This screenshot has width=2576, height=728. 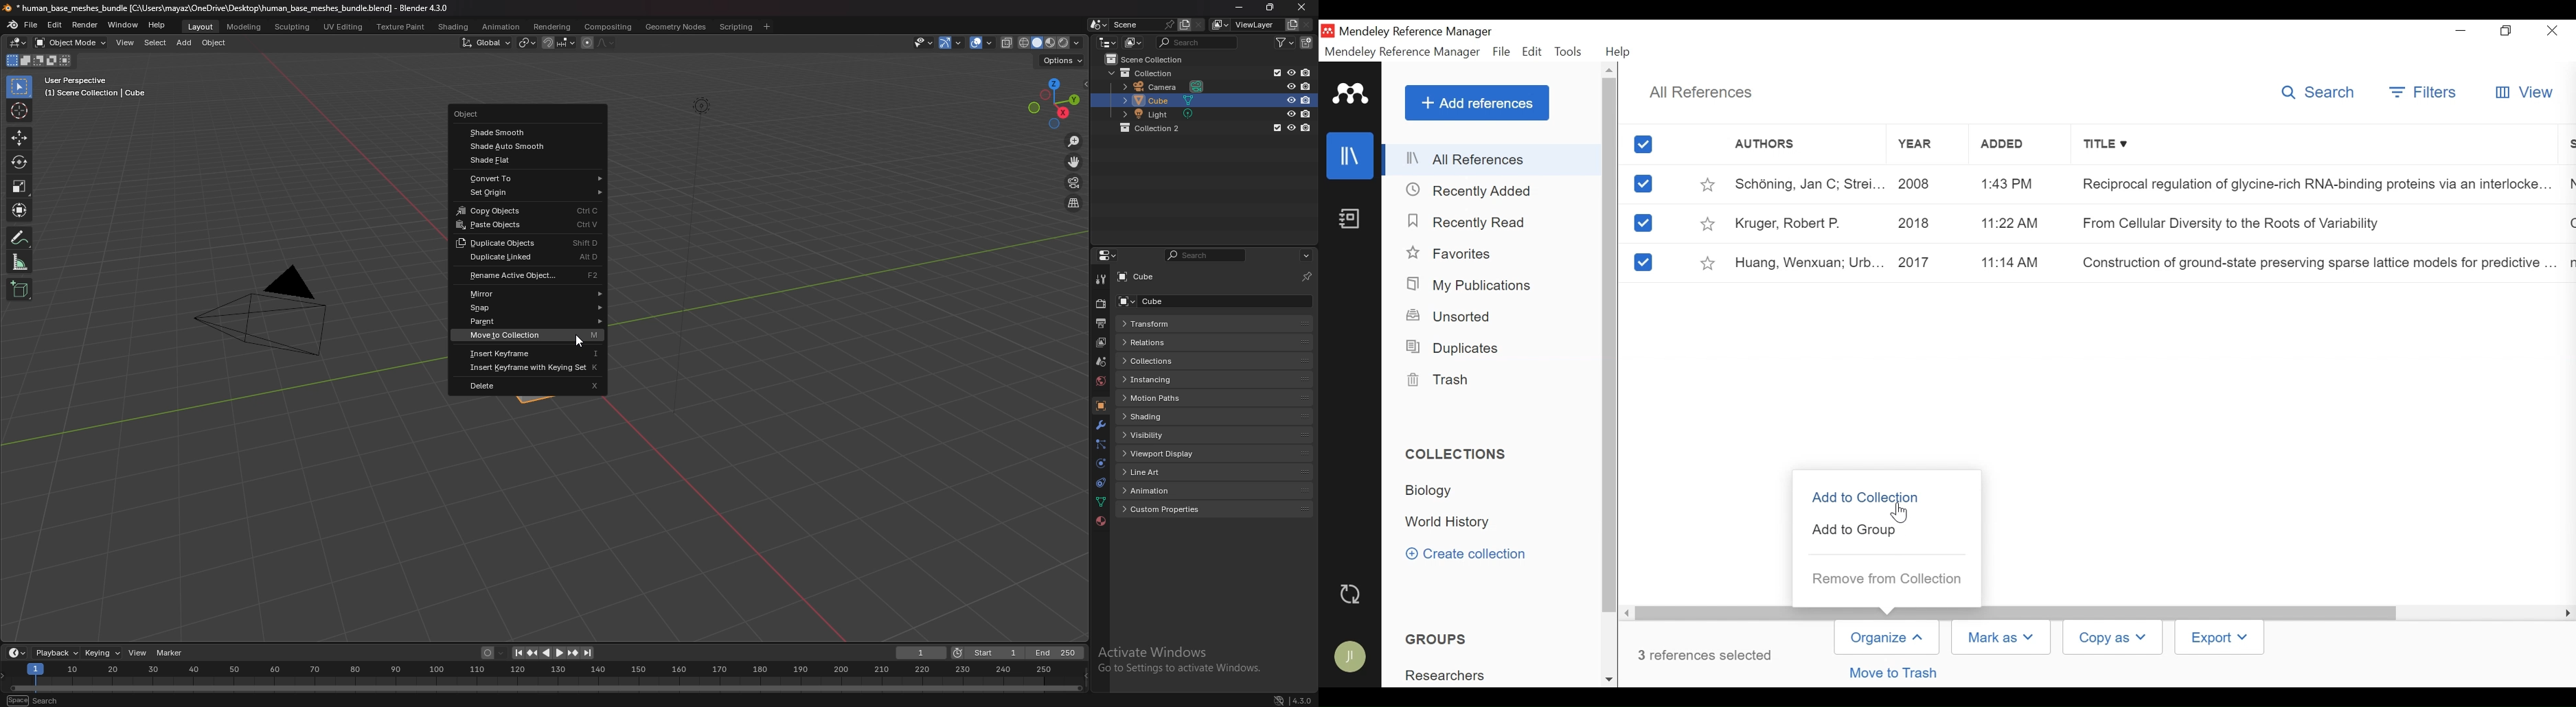 I want to click on collections, so click(x=1168, y=361).